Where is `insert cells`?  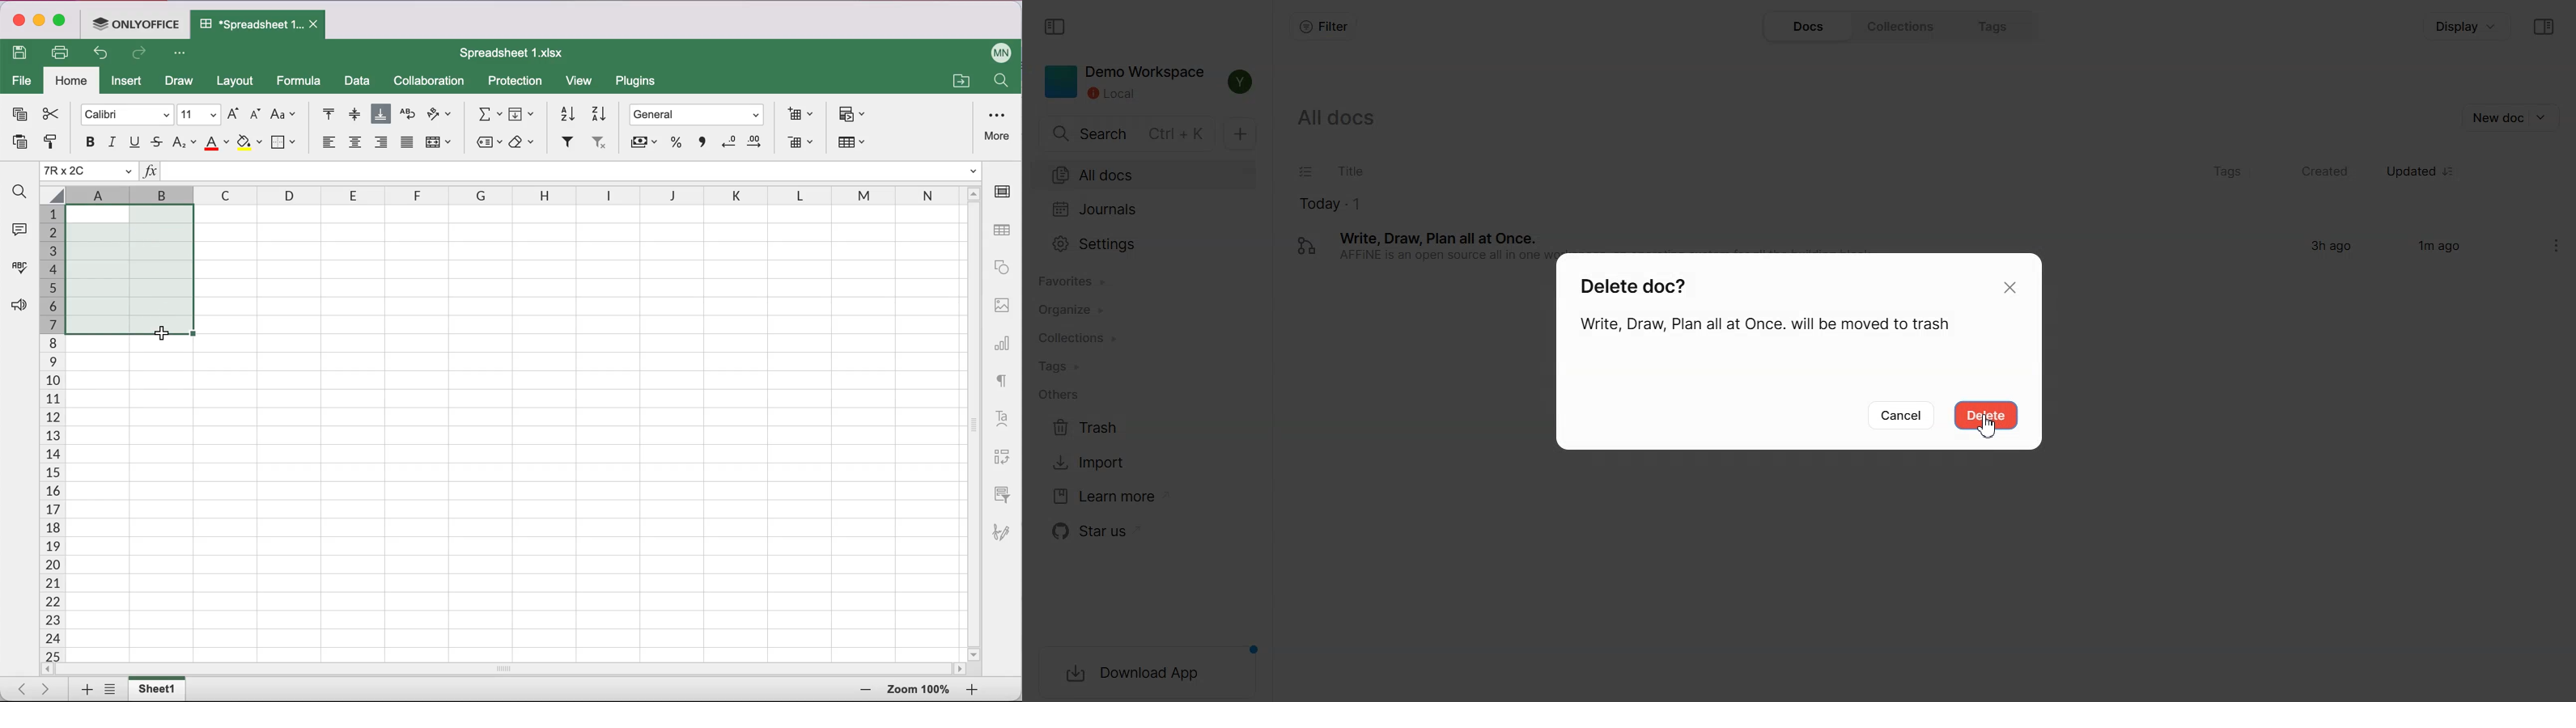 insert cells is located at coordinates (797, 114).